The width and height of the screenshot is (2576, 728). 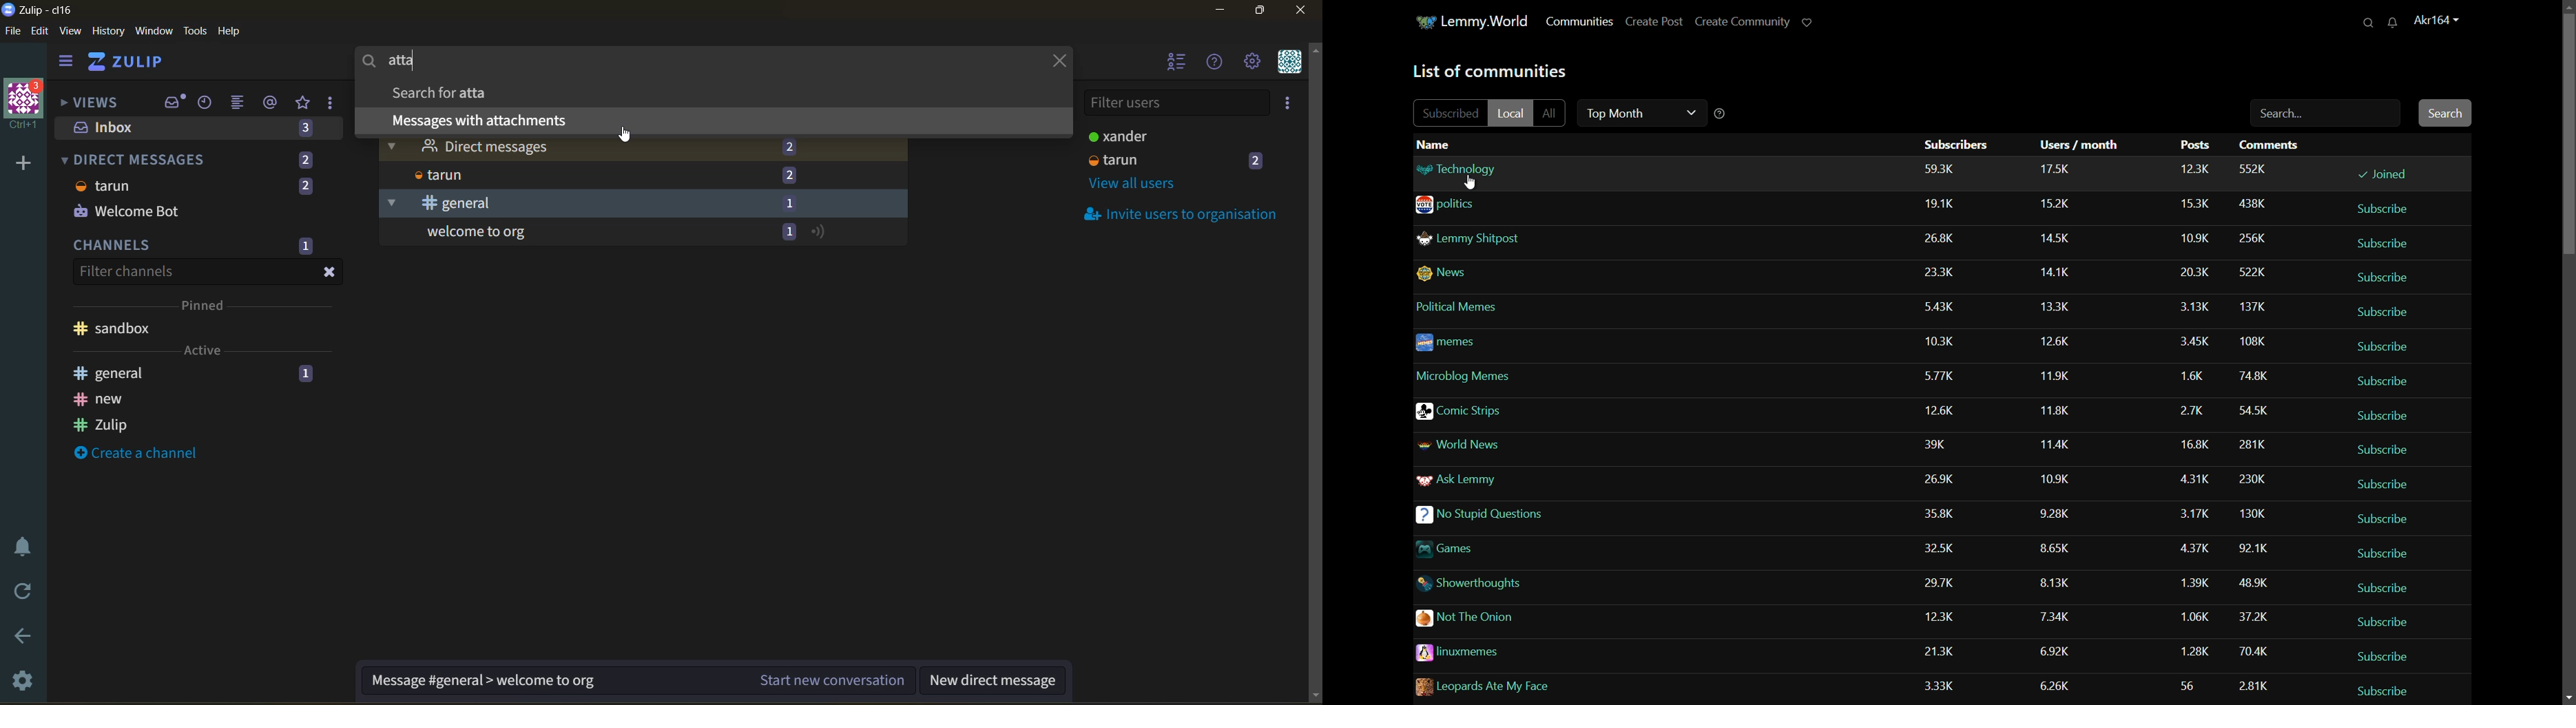 I want to click on search button, so click(x=2445, y=114).